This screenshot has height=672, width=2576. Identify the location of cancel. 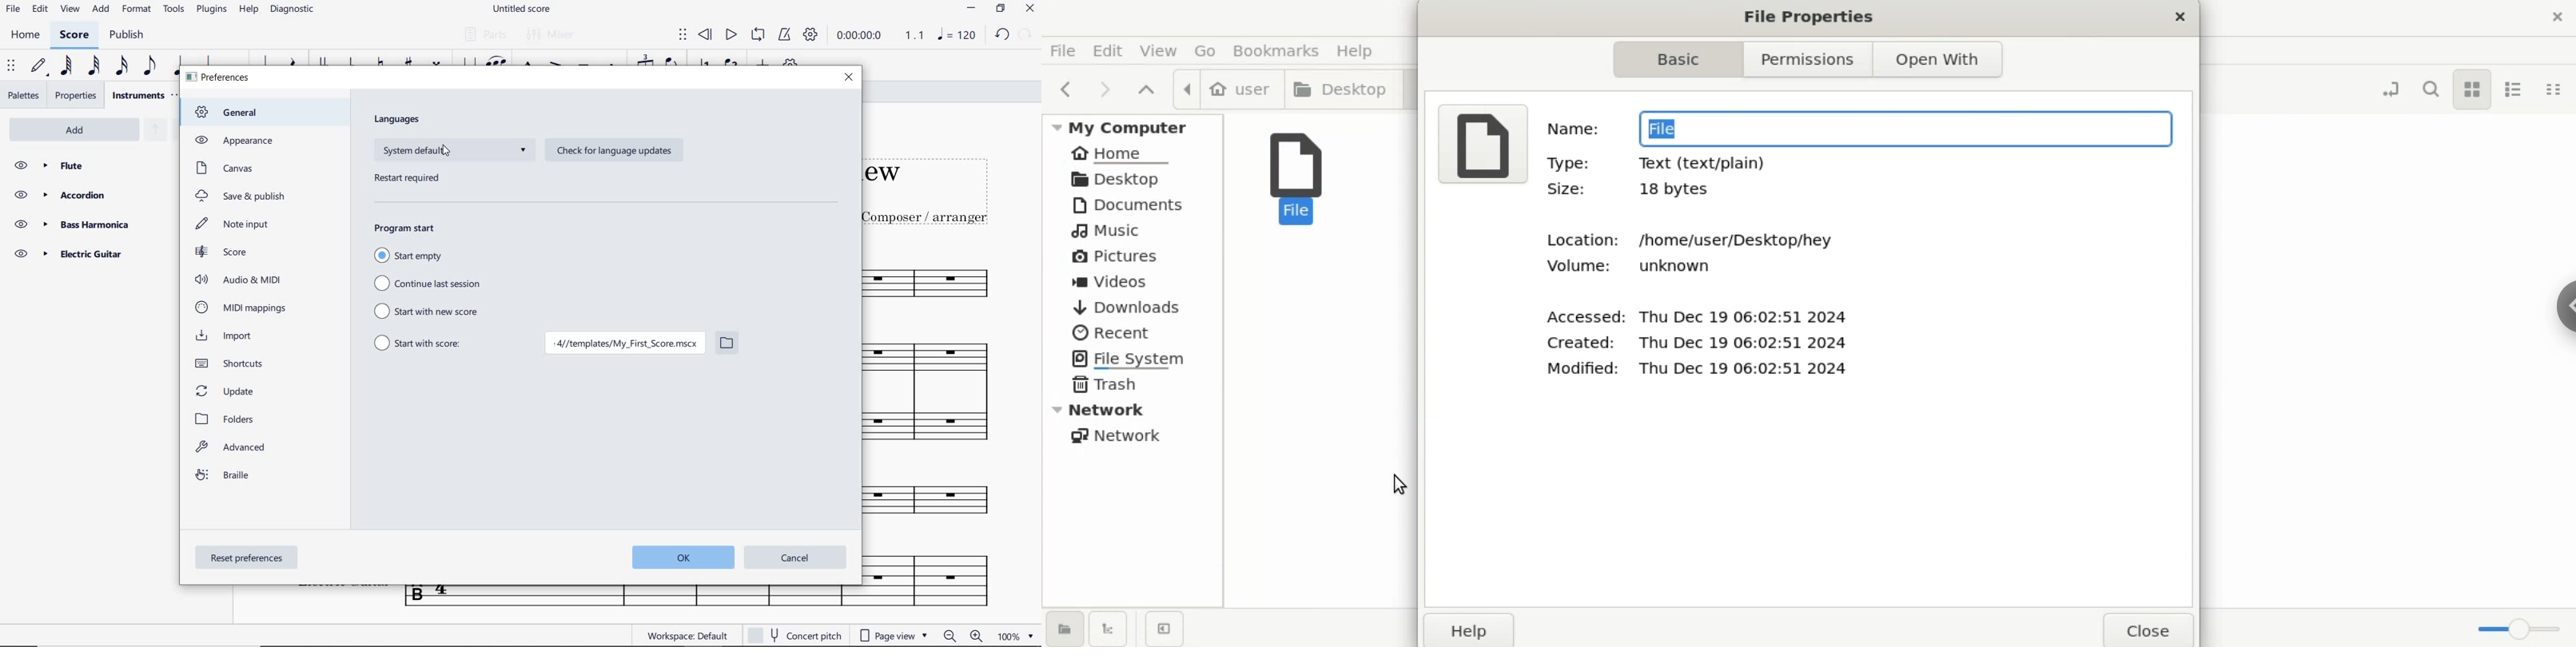
(795, 558).